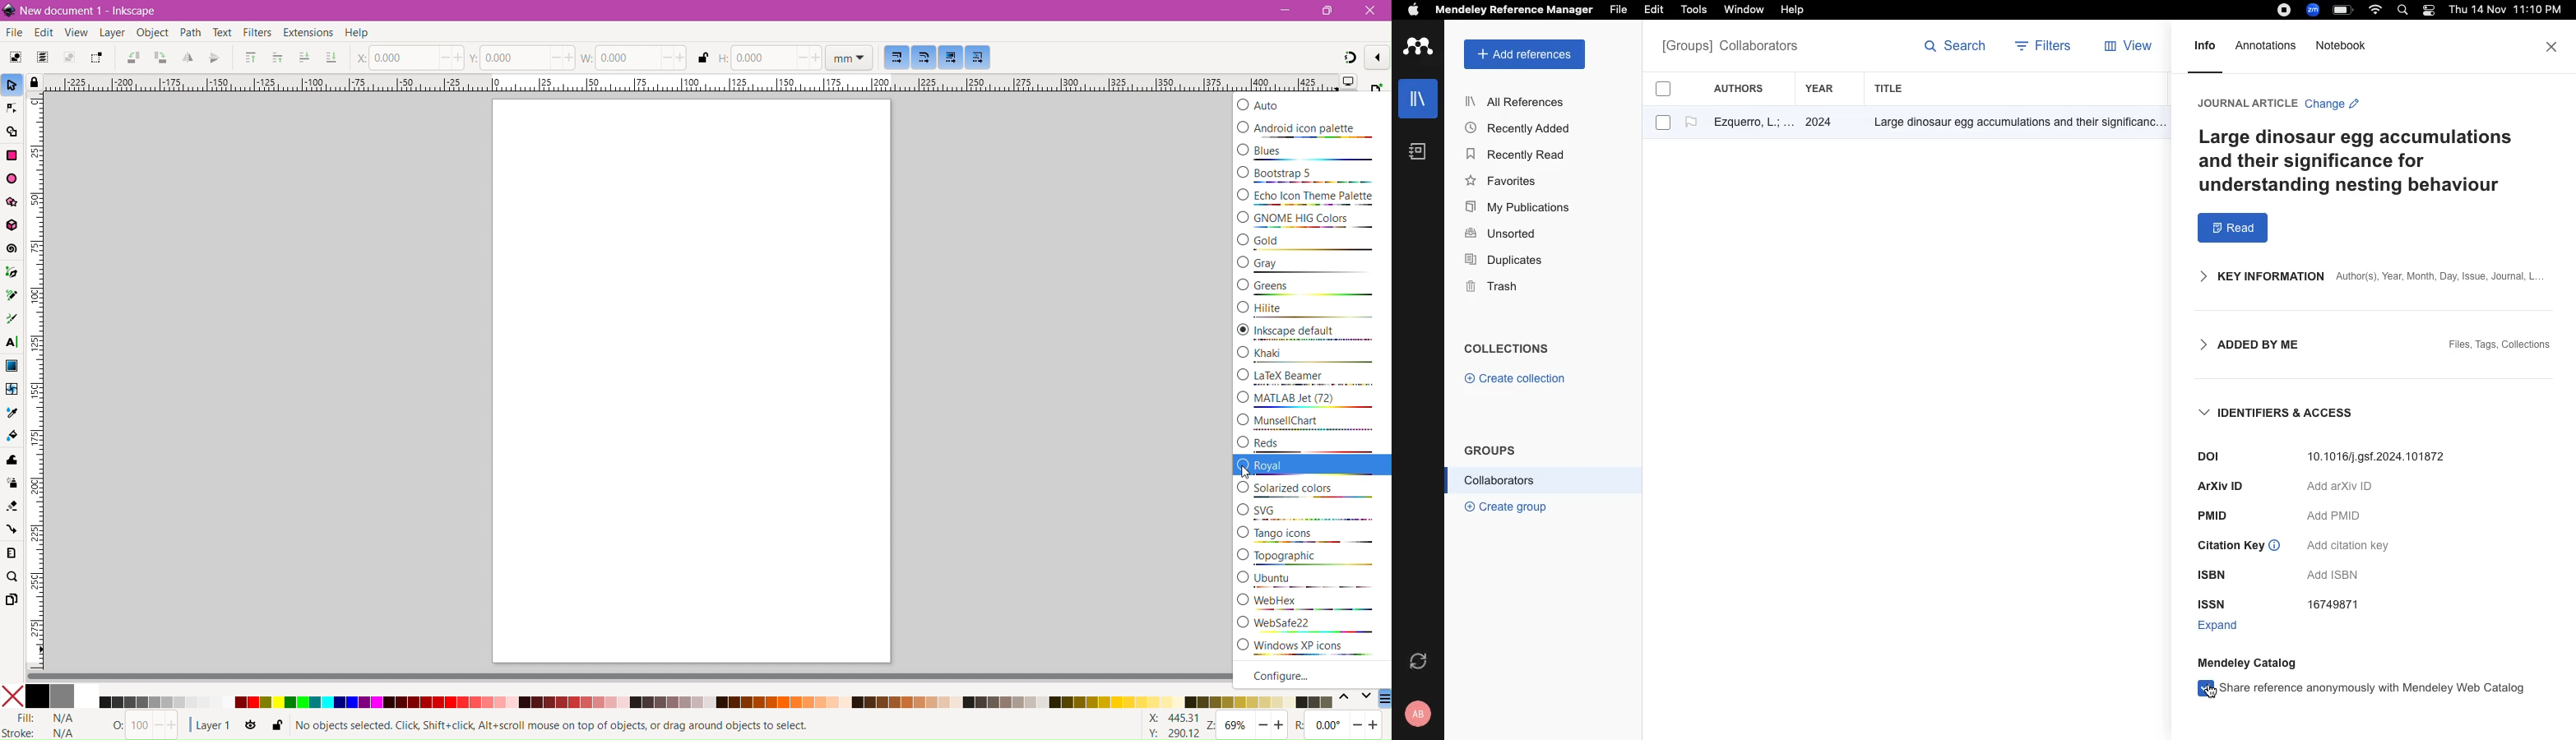 The height and width of the screenshot is (756, 2576). What do you see at coordinates (1286, 10) in the screenshot?
I see `Minimize` at bounding box center [1286, 10].